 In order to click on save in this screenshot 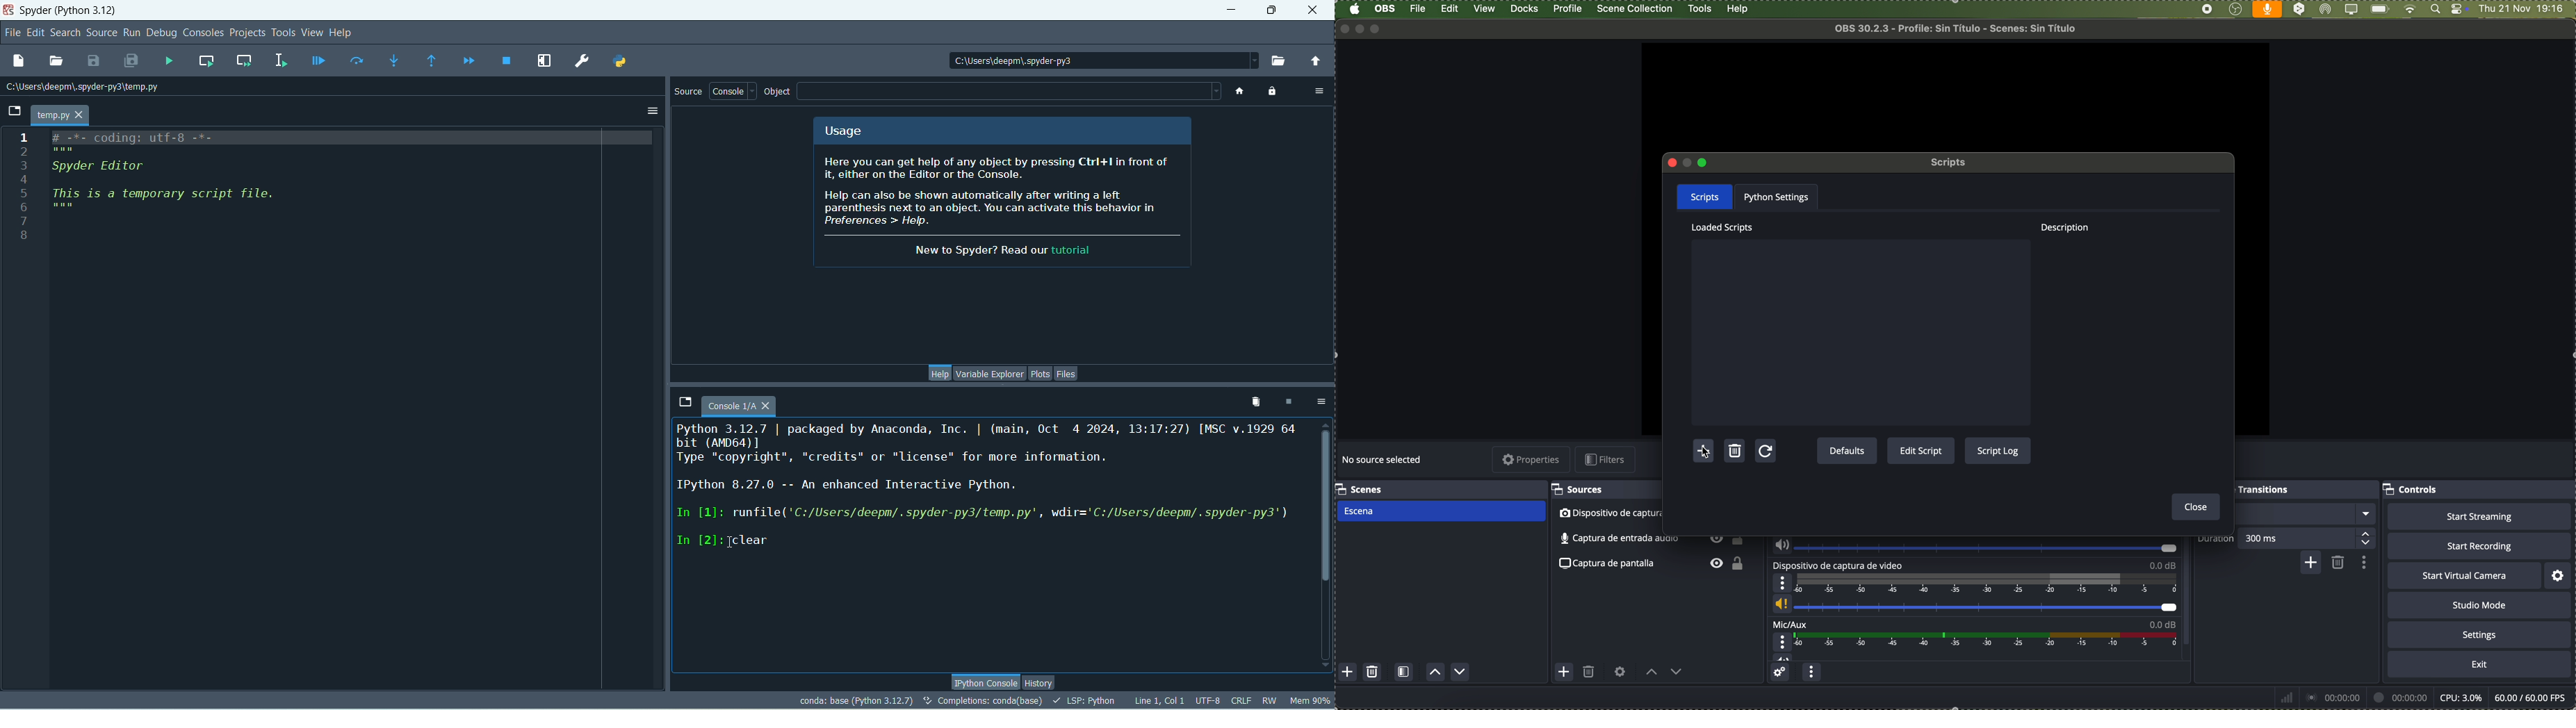, I will do `click(94, 61)`.